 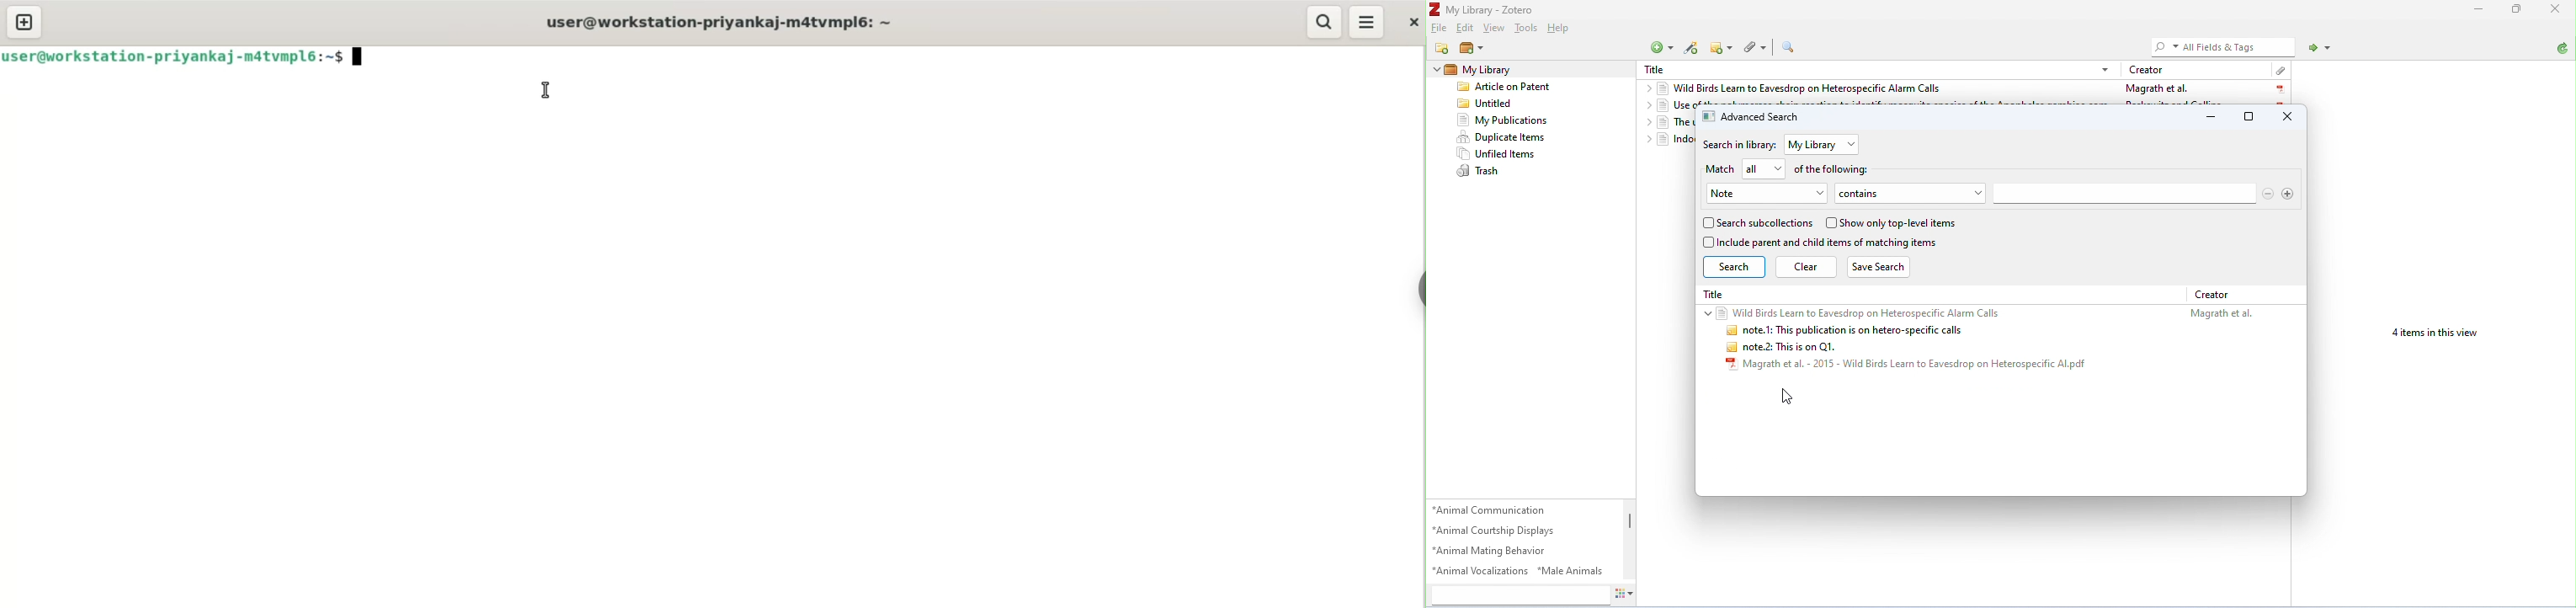 What do you see at coordinates (2222, 313) in the screenshot?
I see `Magrath et al.` at bounding box center [2222, 313].